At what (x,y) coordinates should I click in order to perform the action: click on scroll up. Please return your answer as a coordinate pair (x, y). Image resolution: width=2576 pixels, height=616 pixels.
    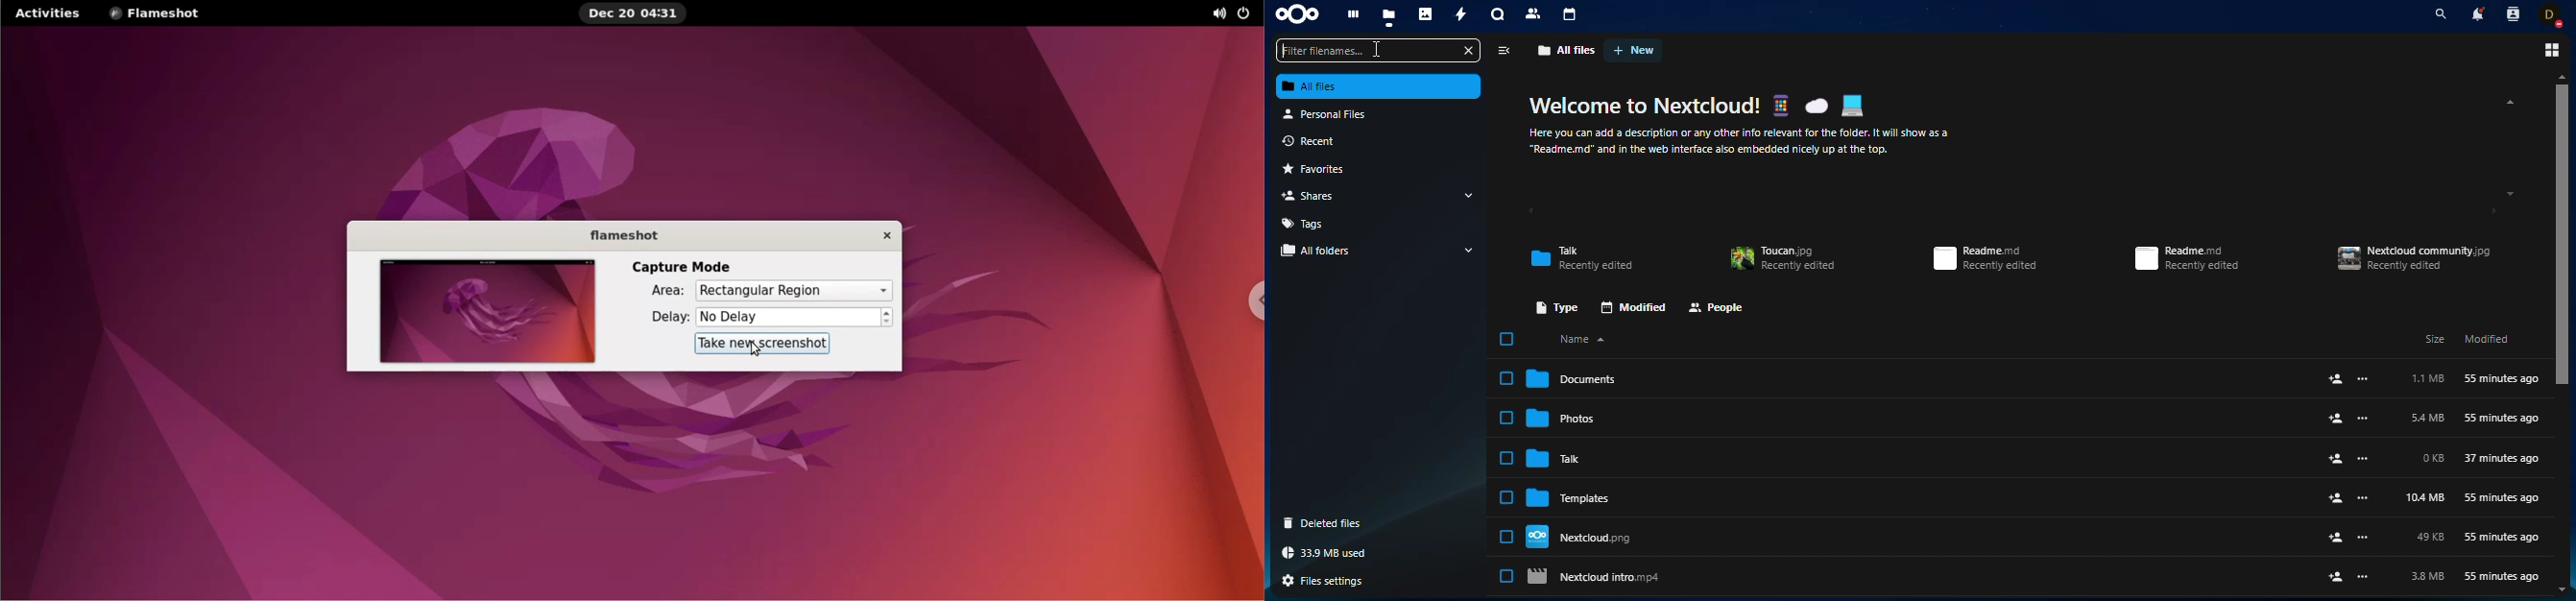
    Looking at the image, I should click on (2507, 102).